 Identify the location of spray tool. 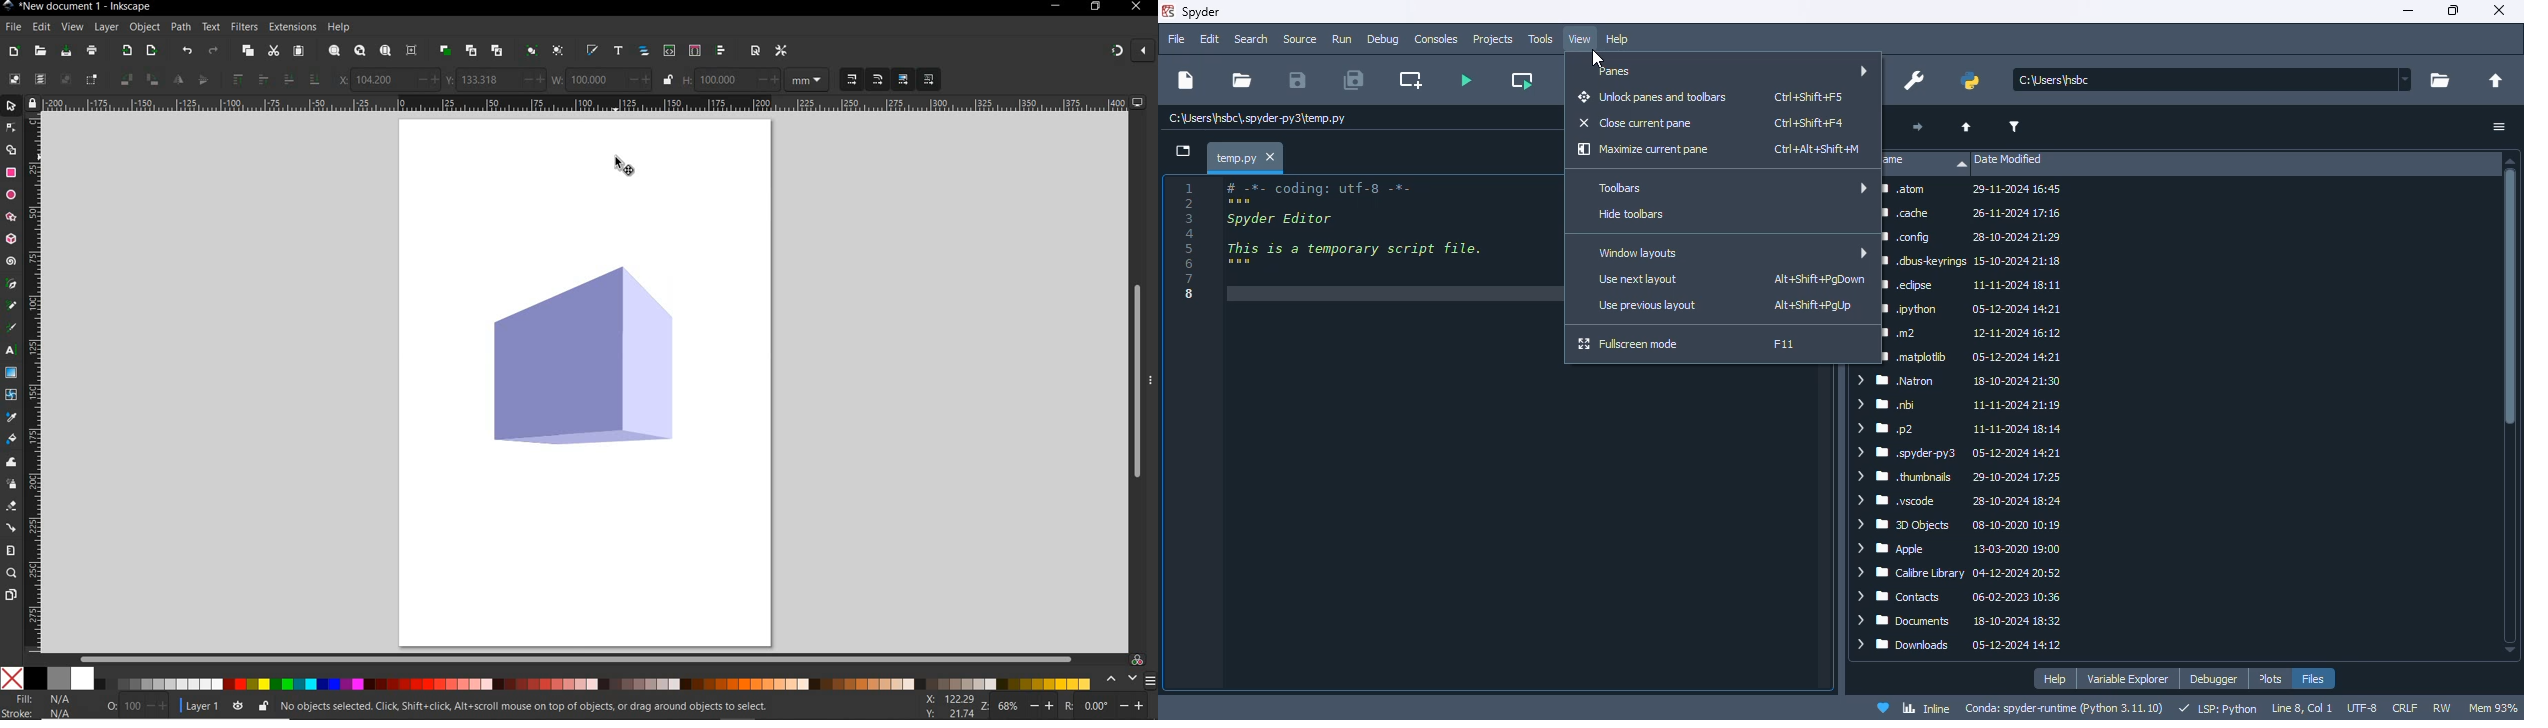
(12, 483).